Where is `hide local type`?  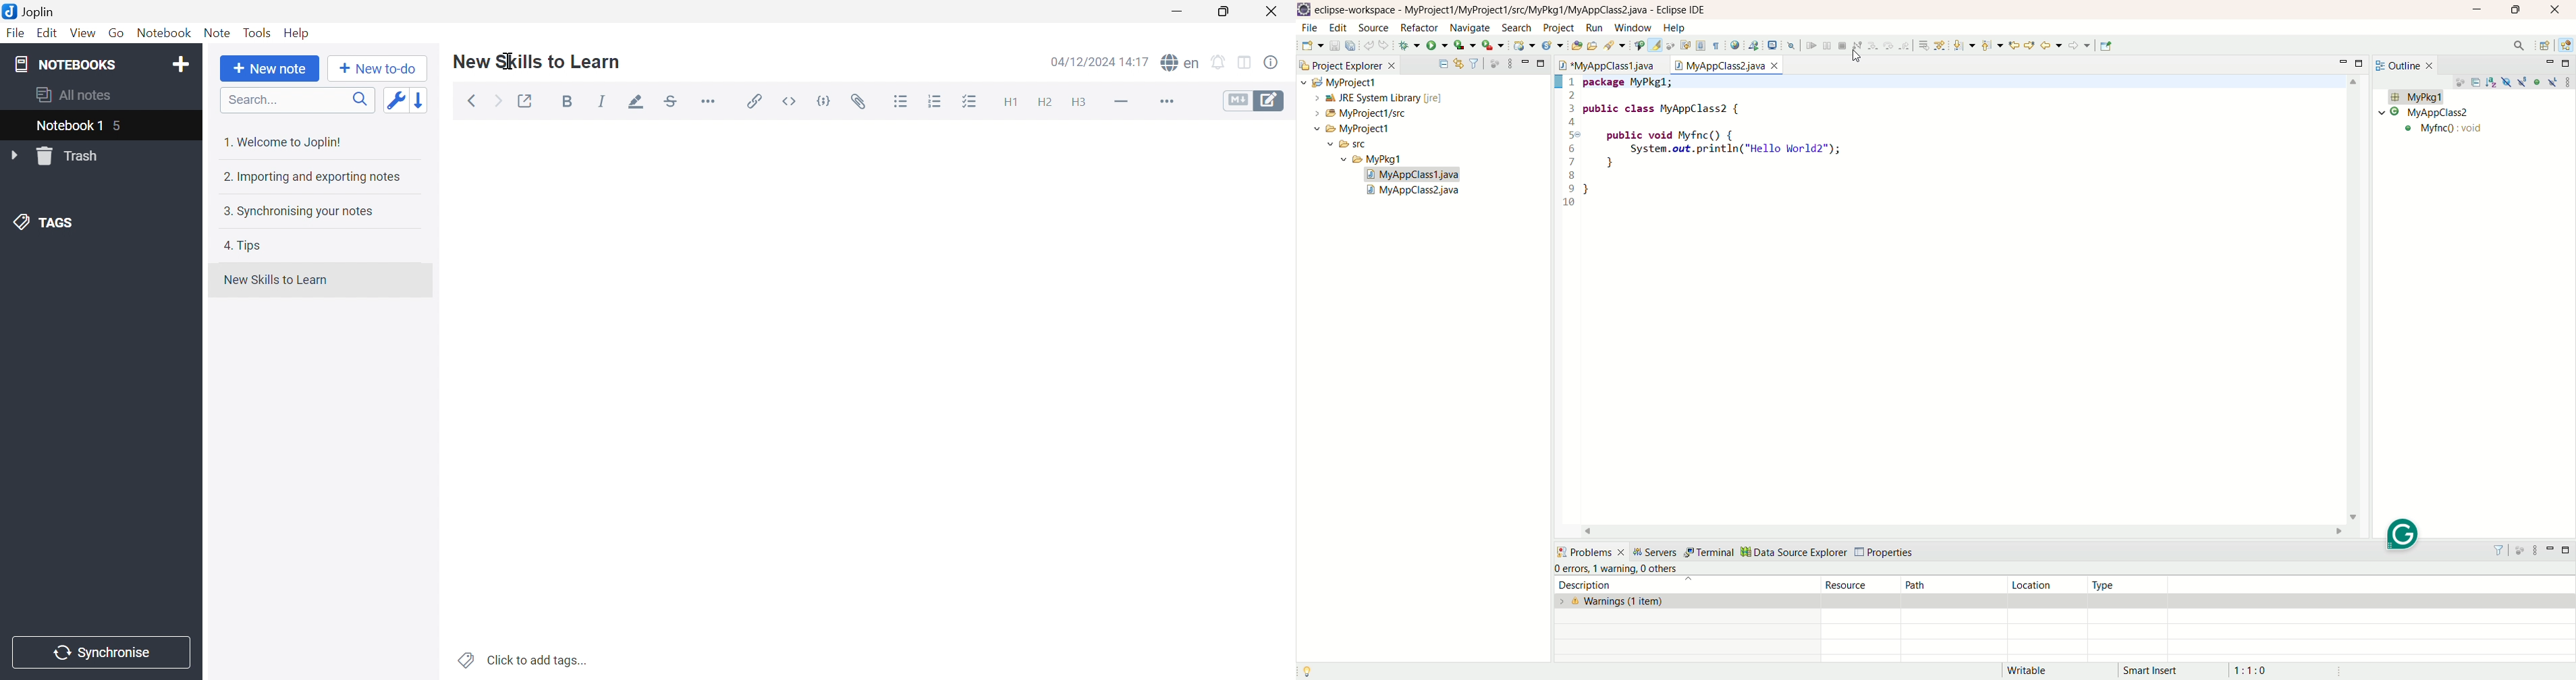 hide local type is located at coordinates (2554, 81).